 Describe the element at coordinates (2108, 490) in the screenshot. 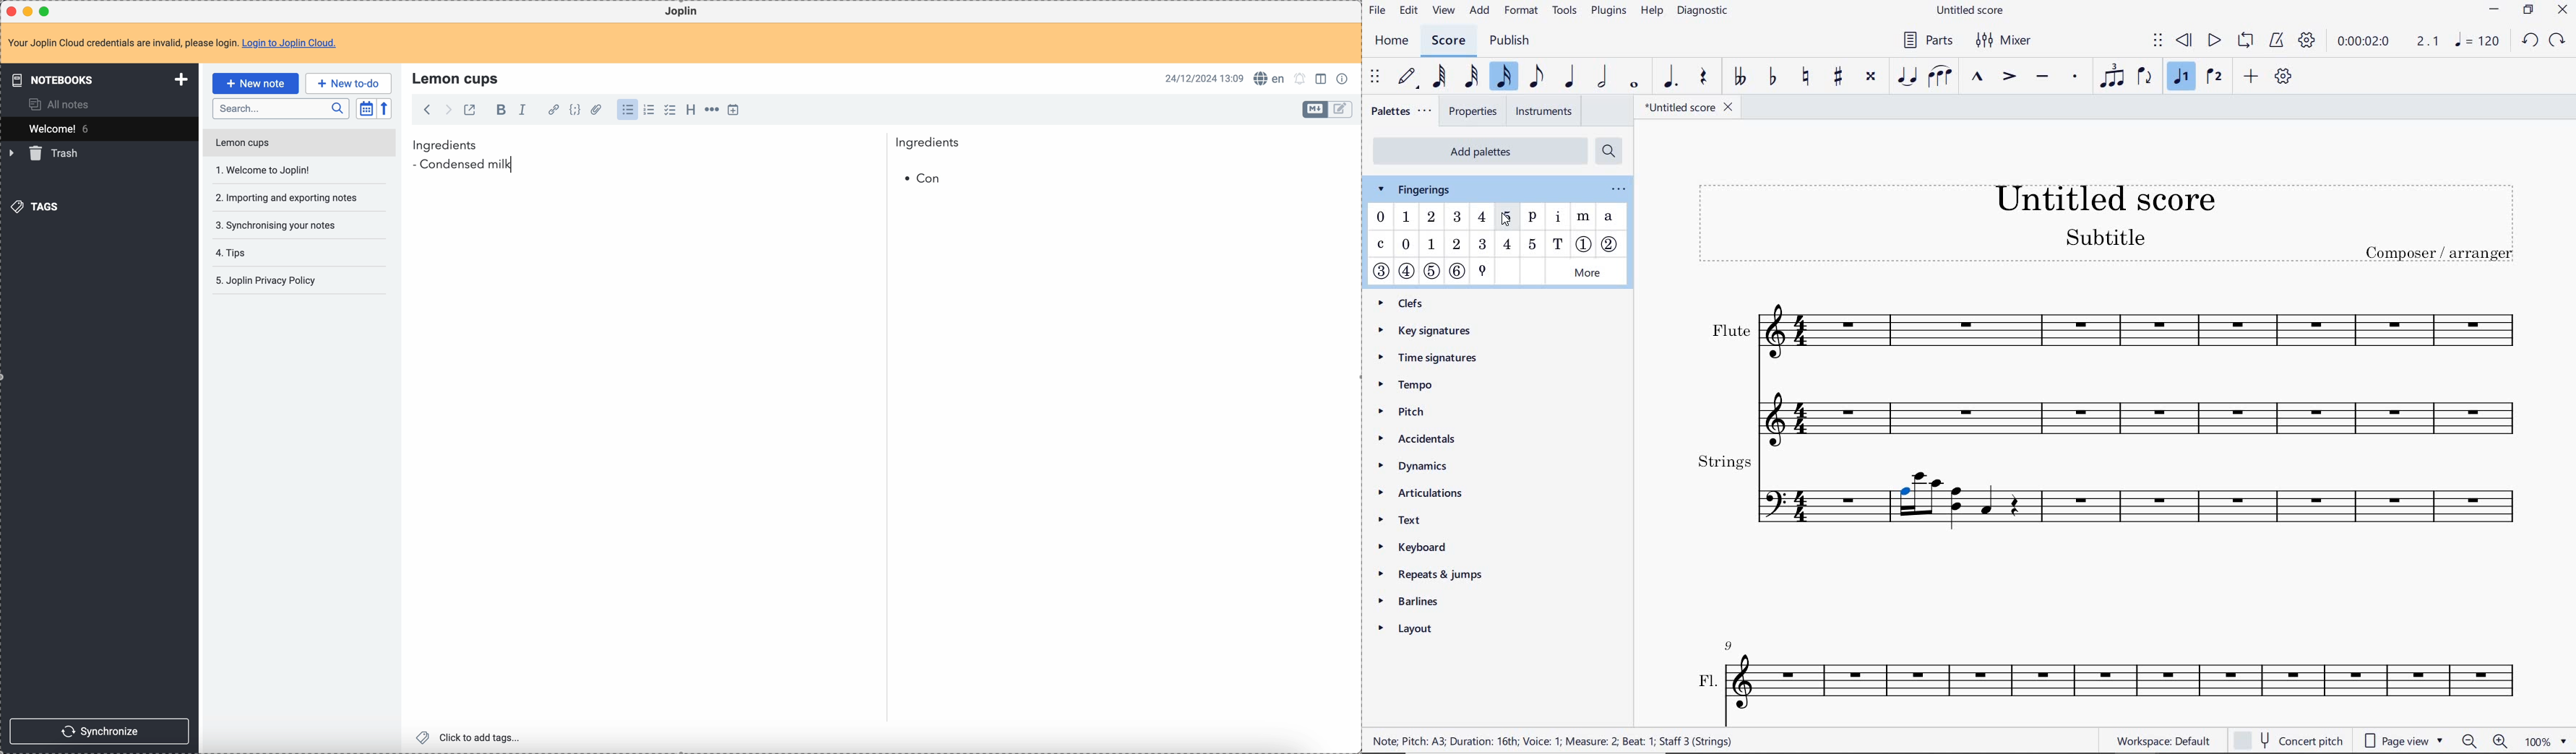

I see `strings` at that location.